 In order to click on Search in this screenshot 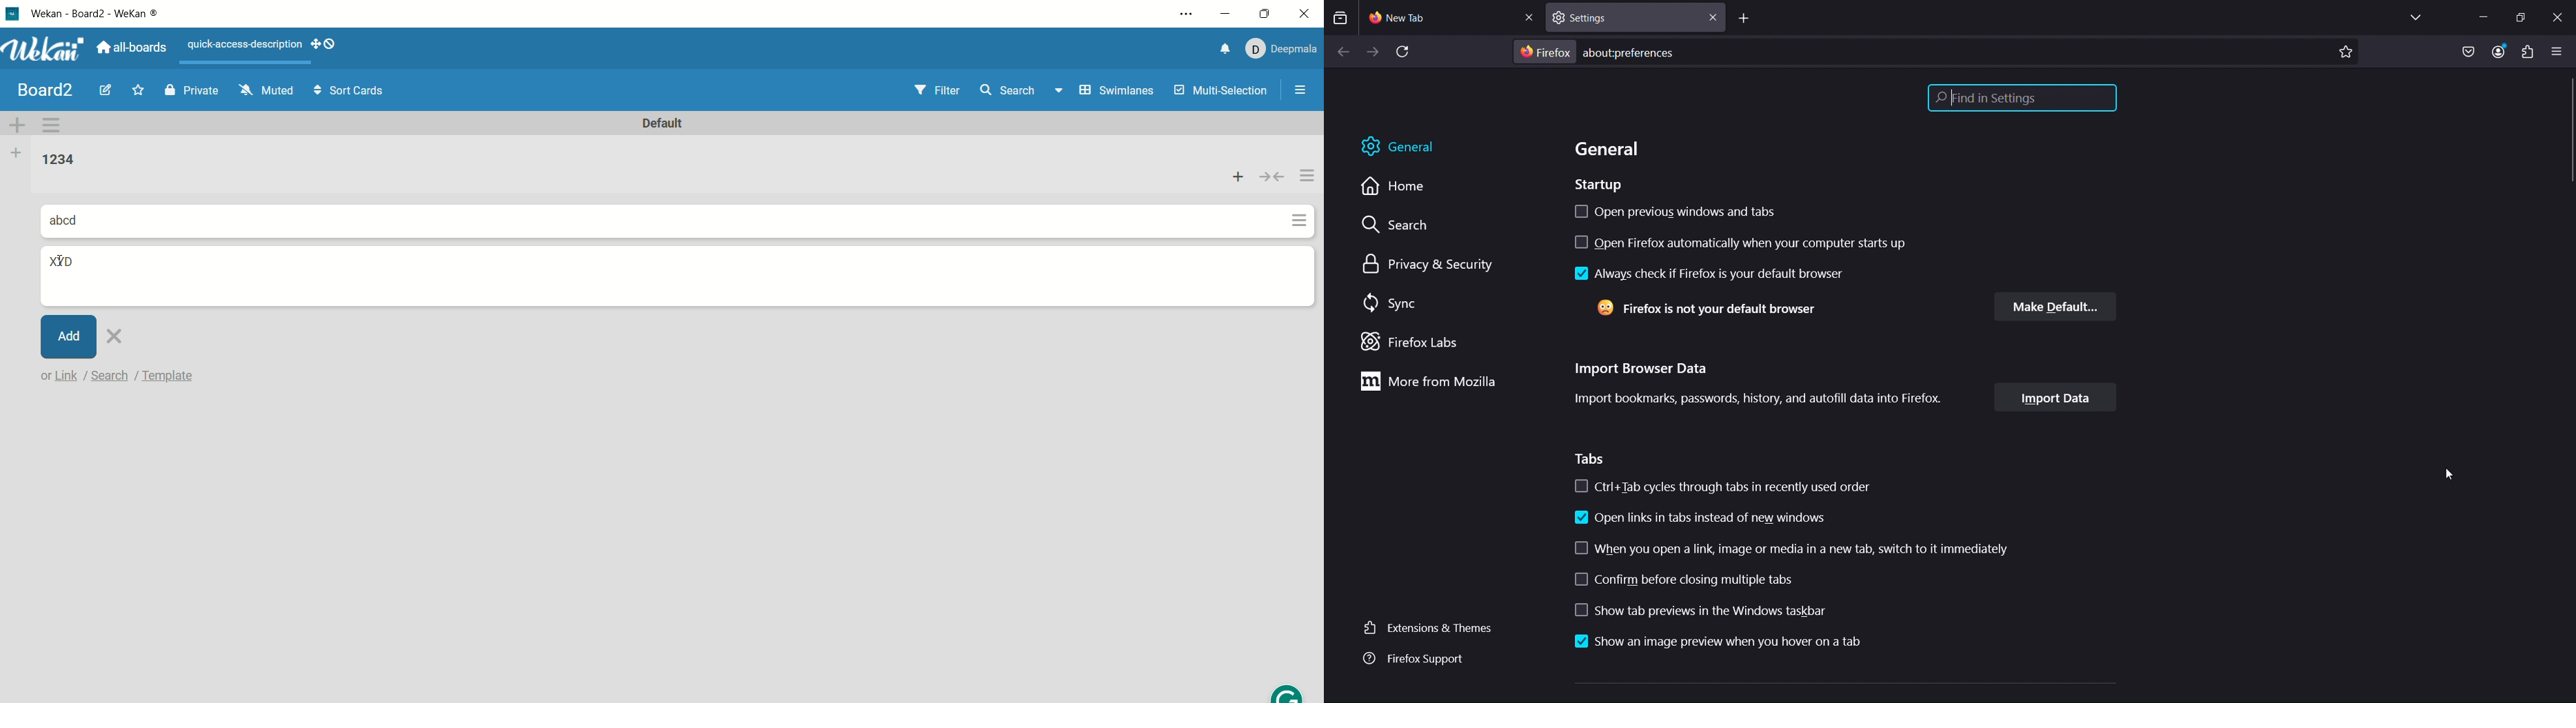, I will do `click(1397, 224)`.